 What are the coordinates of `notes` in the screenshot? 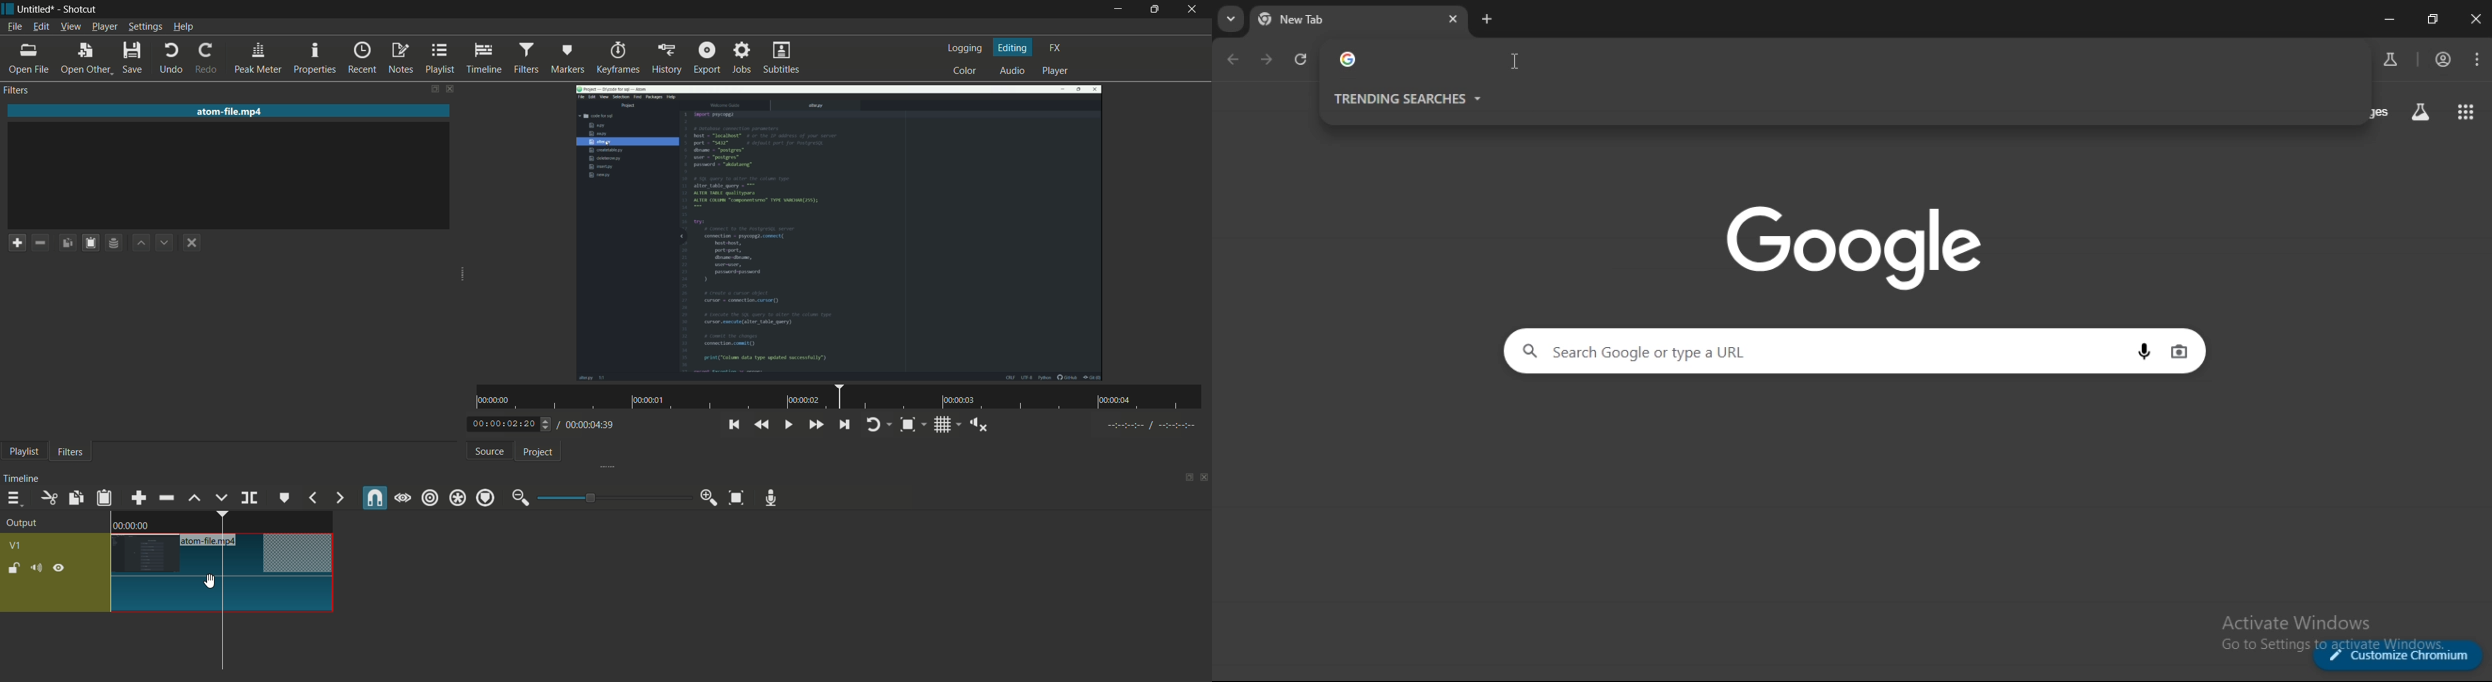 It's located at (400, 59).